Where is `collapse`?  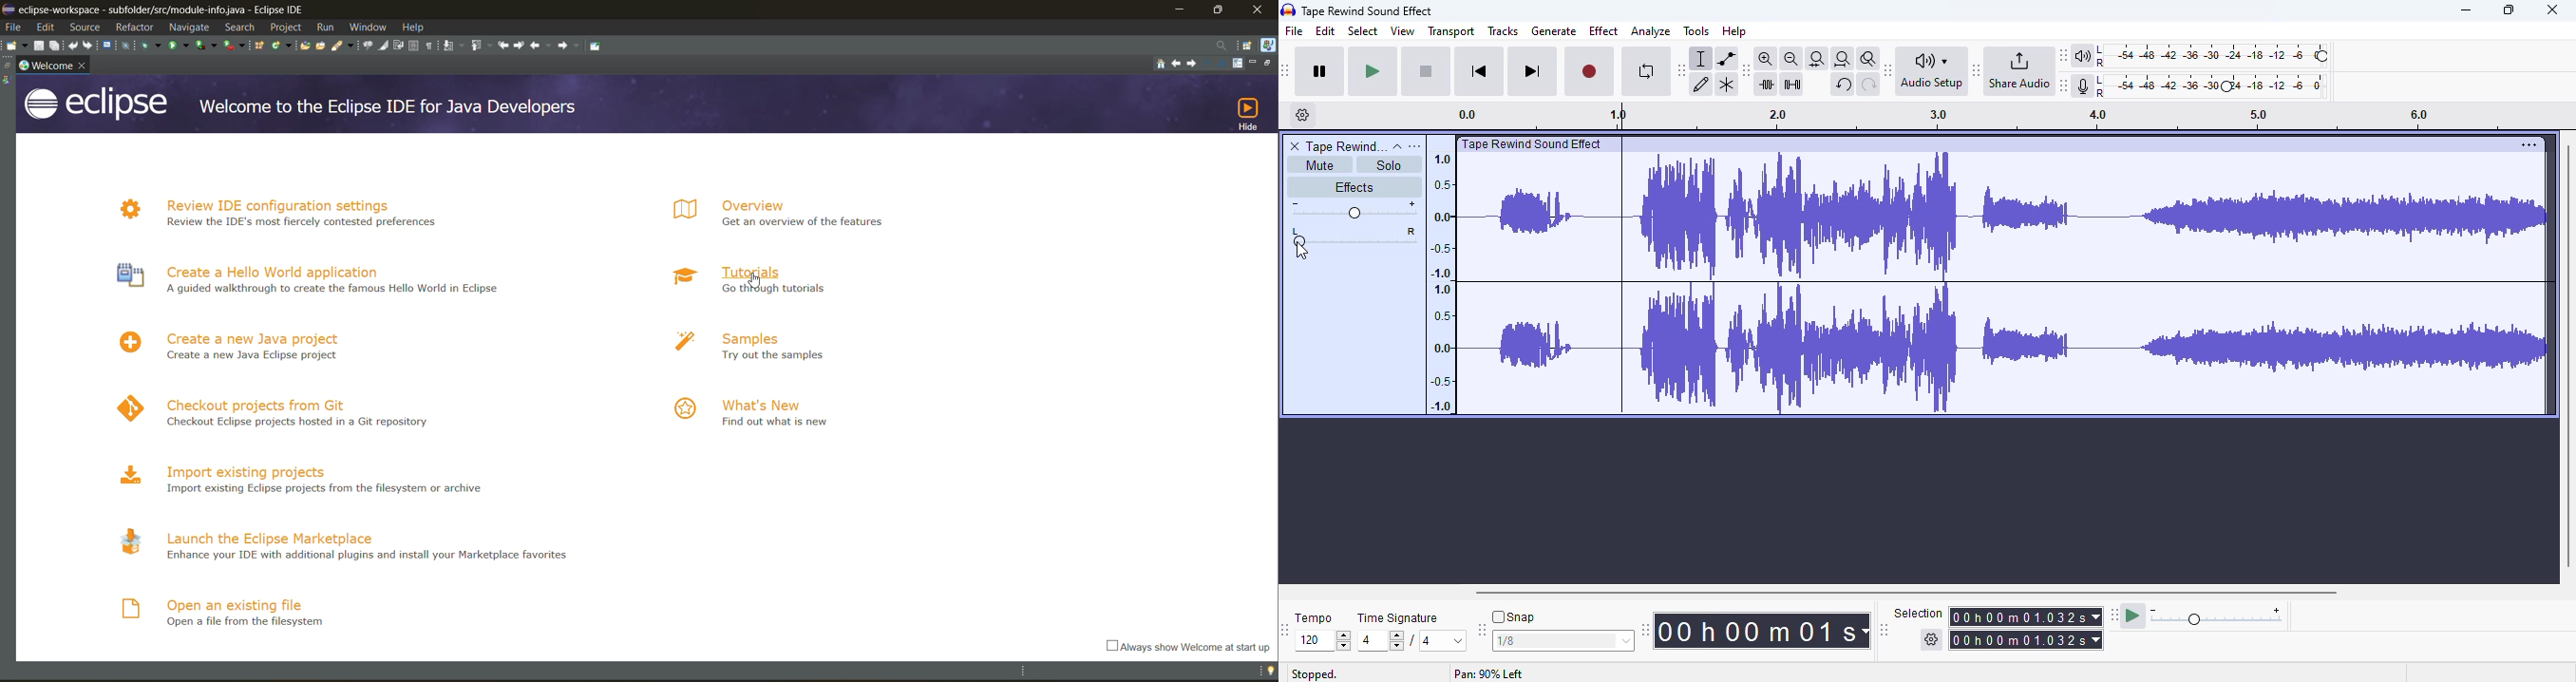 collapse is located at coordinates (1398, 147).